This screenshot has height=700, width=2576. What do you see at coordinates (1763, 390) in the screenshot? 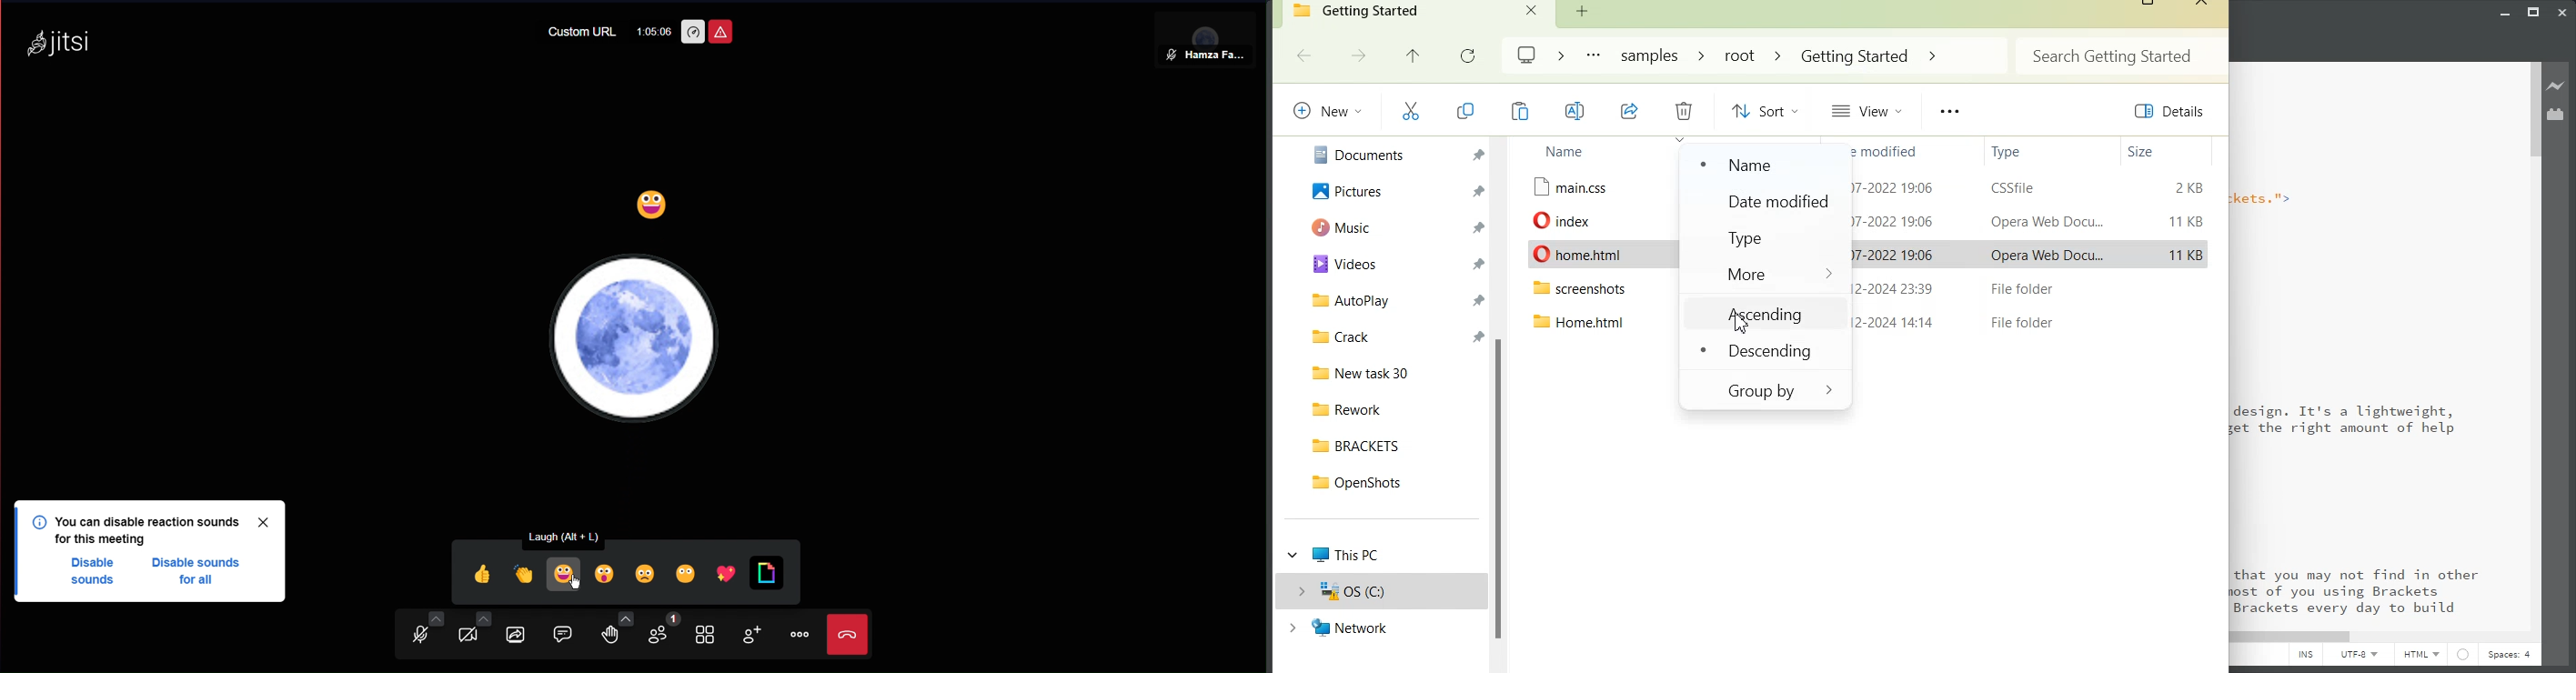
I see `Group by` at bounding box center [1763, 390].